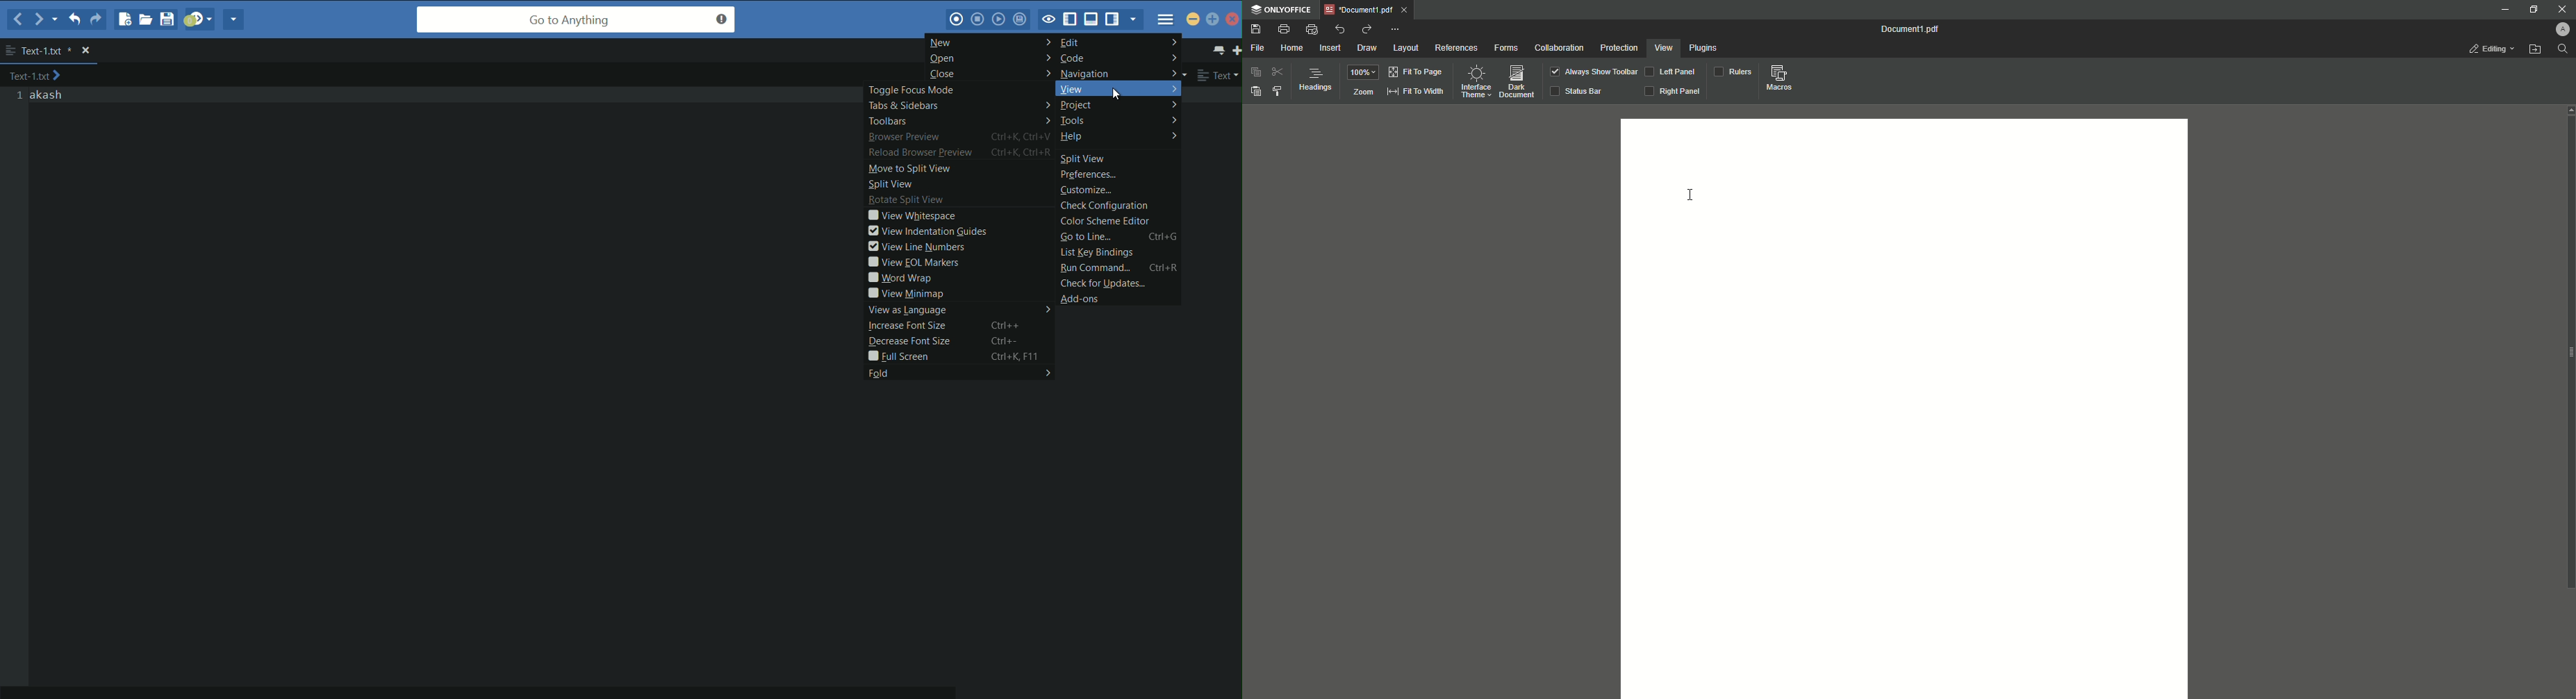 The image size is (2576, 700). Describe the element at coordinates (2502, 10) in the screenshot. I see `Minimize` at that location.